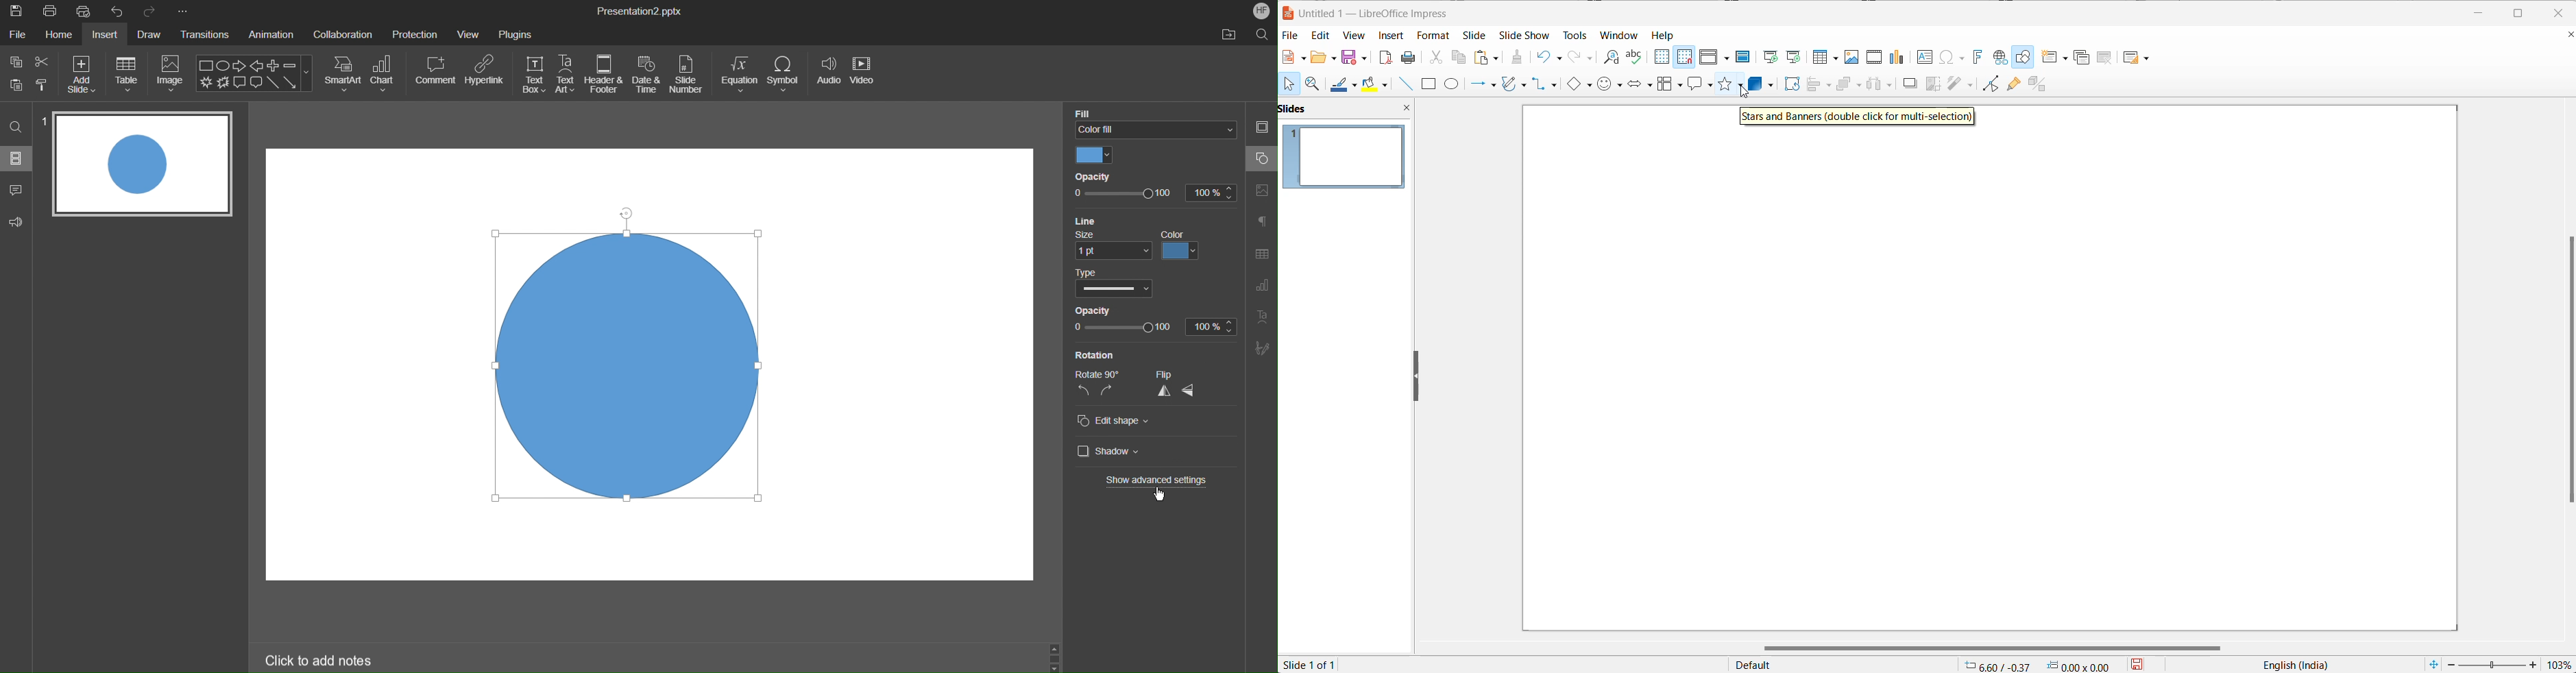 The height and width of the screenshot is (700, 2576). What do you see at coordinates (1848, 84) in the screenshot?
I see `arrange` at bounding box center [1848, 84].